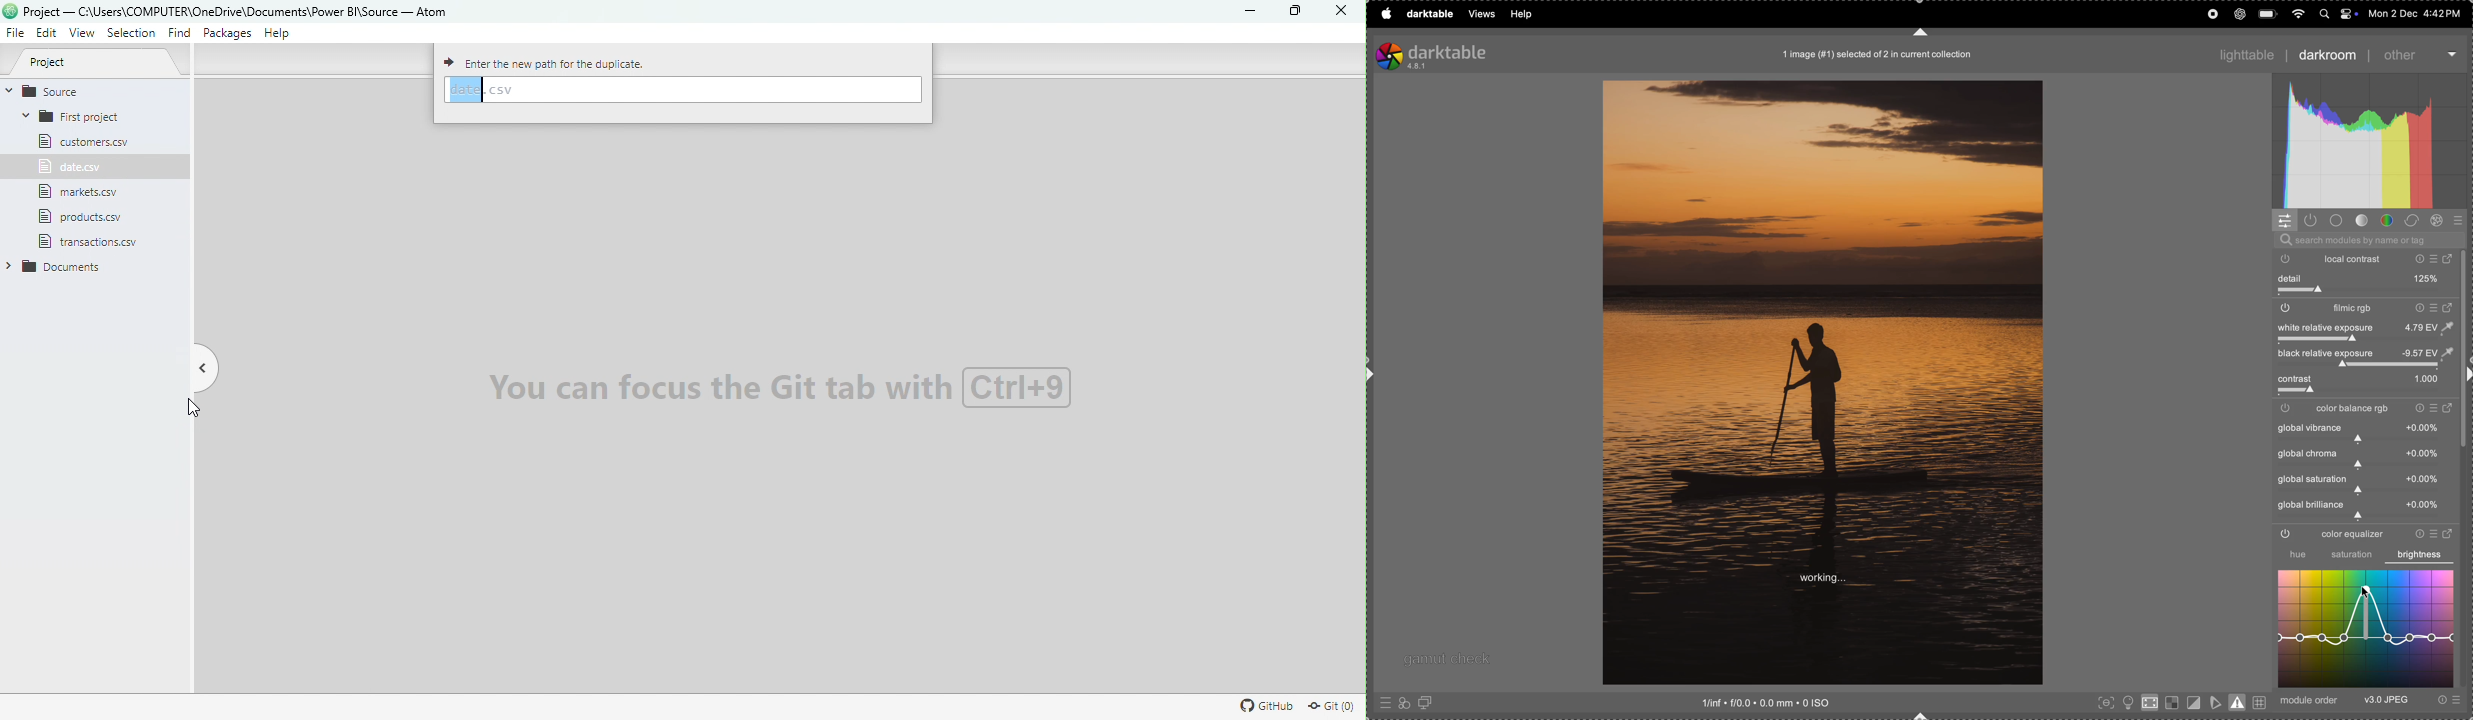  Describe the element at coordinates (102, 63) in the screenshot. I see `Project` at that location.